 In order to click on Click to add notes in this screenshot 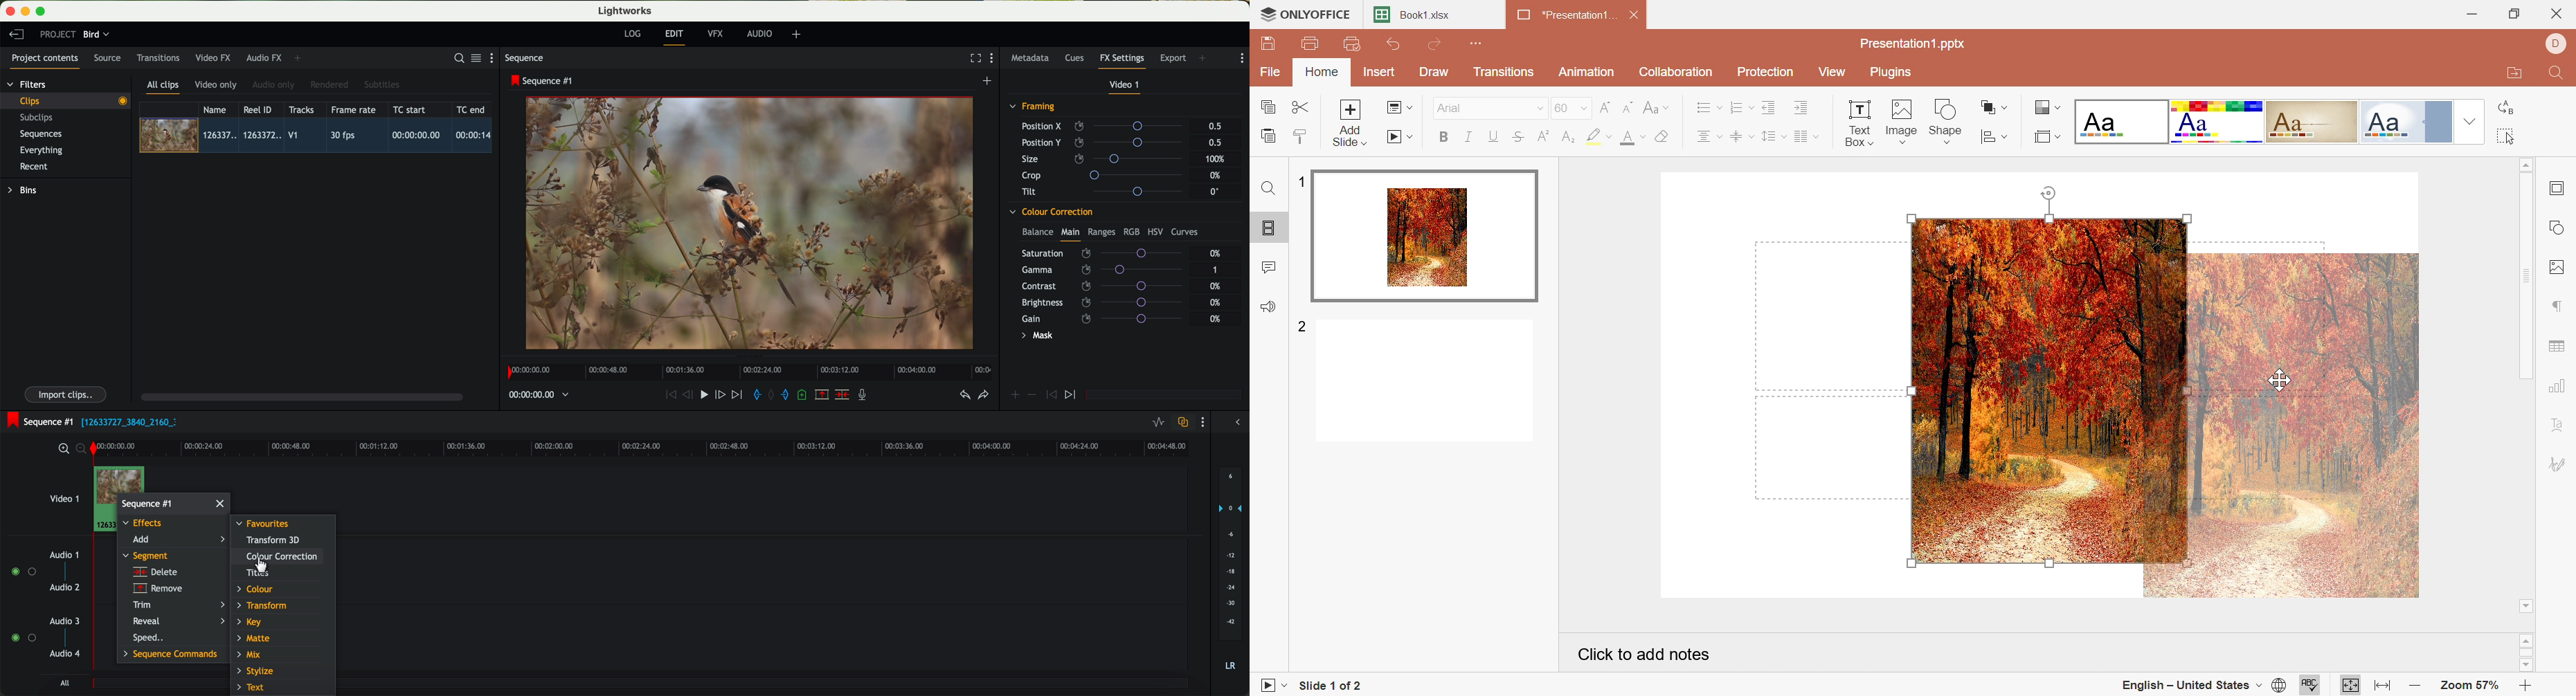, I will do `click(1642, 654)`.